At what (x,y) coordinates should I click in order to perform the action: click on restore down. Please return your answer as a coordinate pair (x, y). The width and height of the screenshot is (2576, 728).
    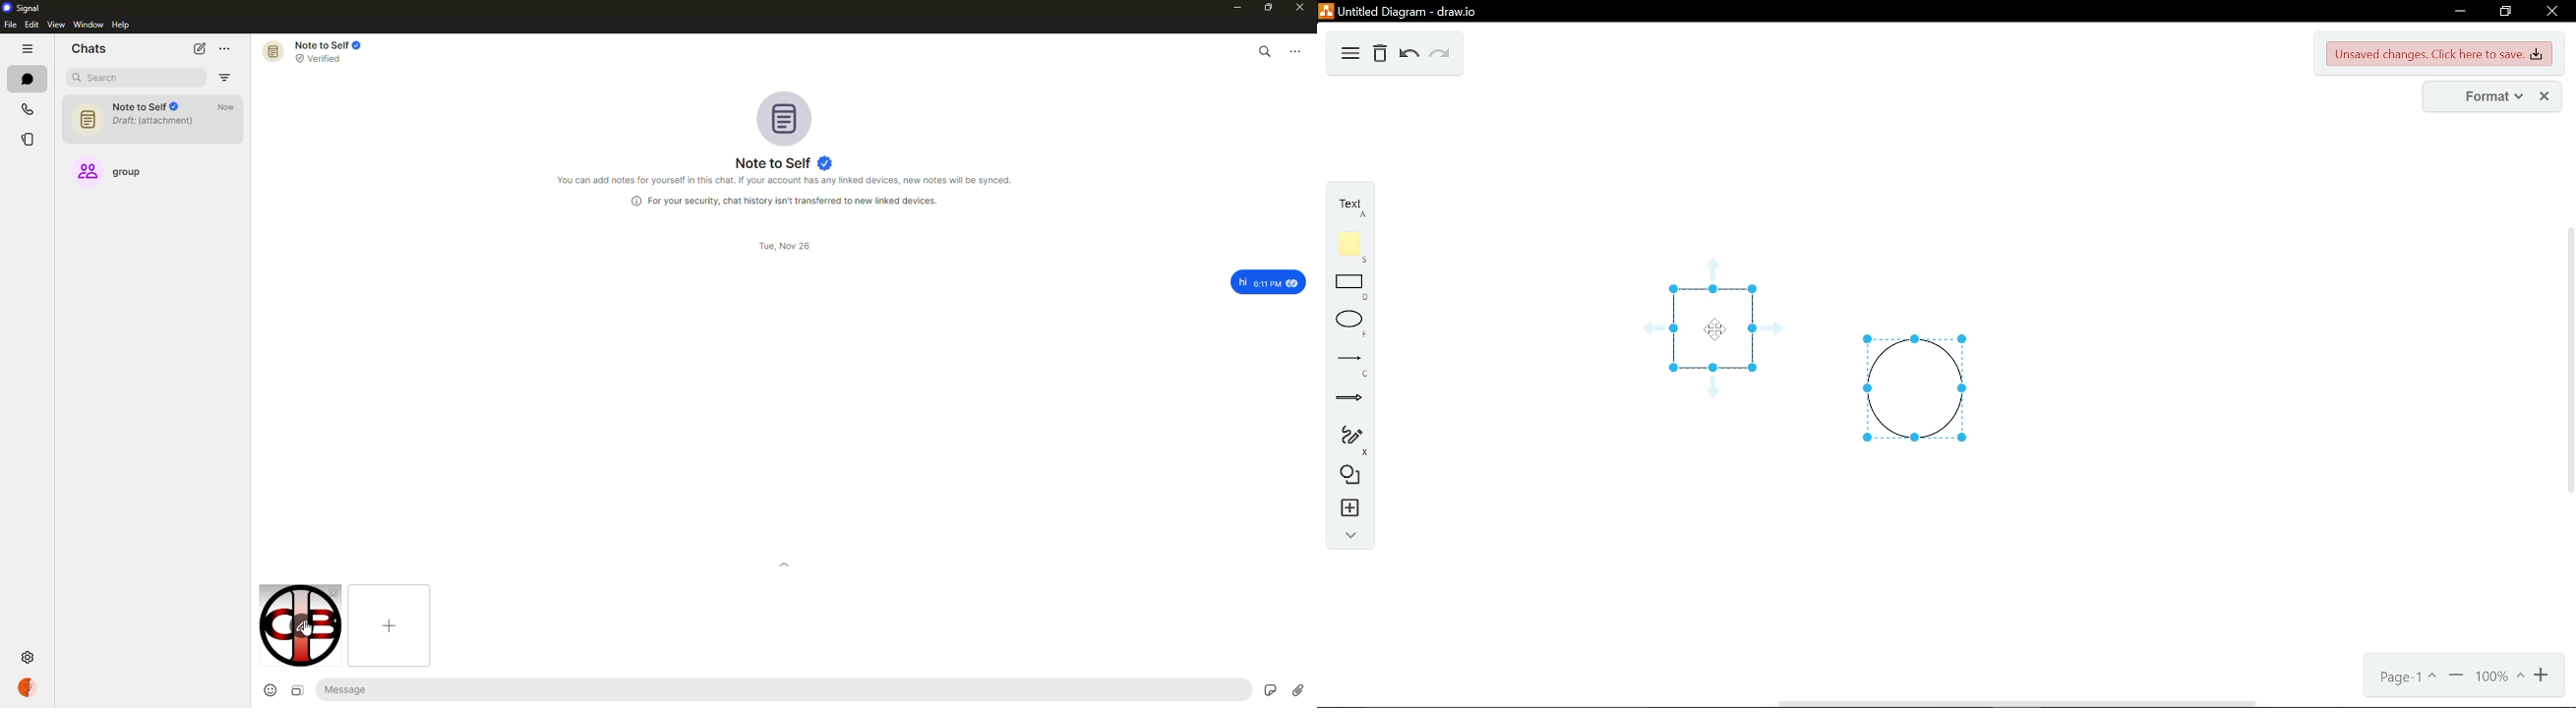
    Looking at the image, I should click on (2504, 13).